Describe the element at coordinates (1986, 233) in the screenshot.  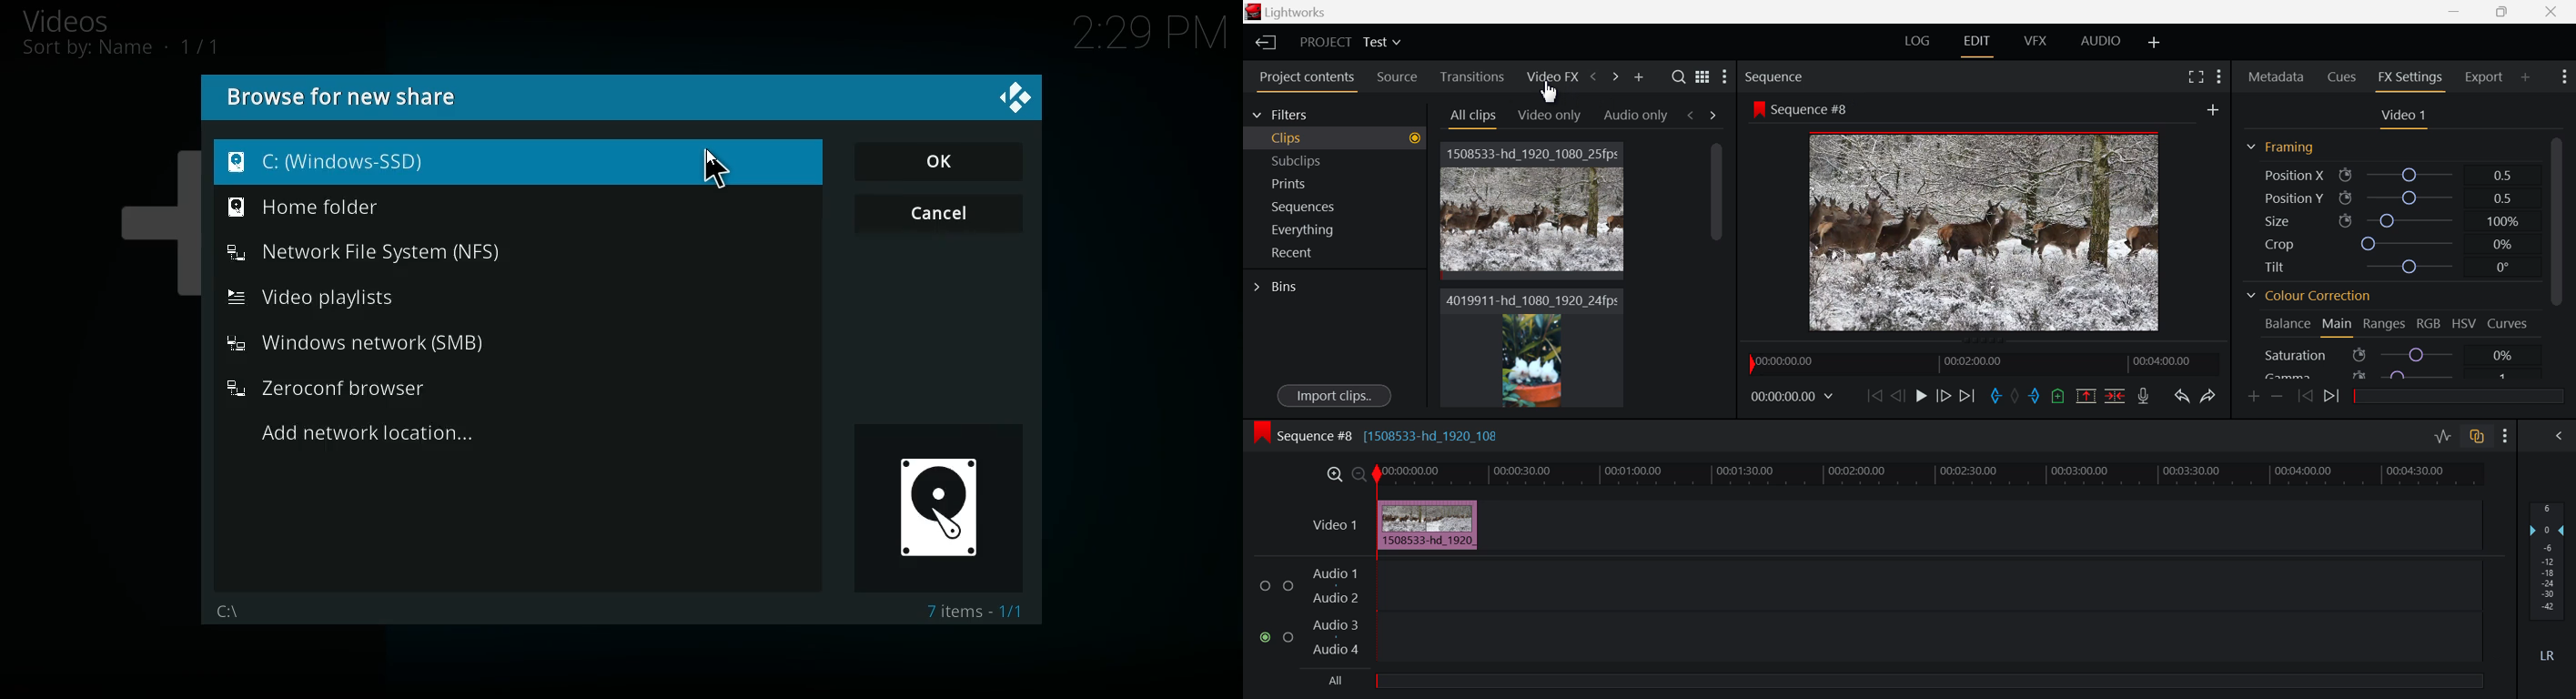
I see `Sequence #8 Preview Screen` at that location.